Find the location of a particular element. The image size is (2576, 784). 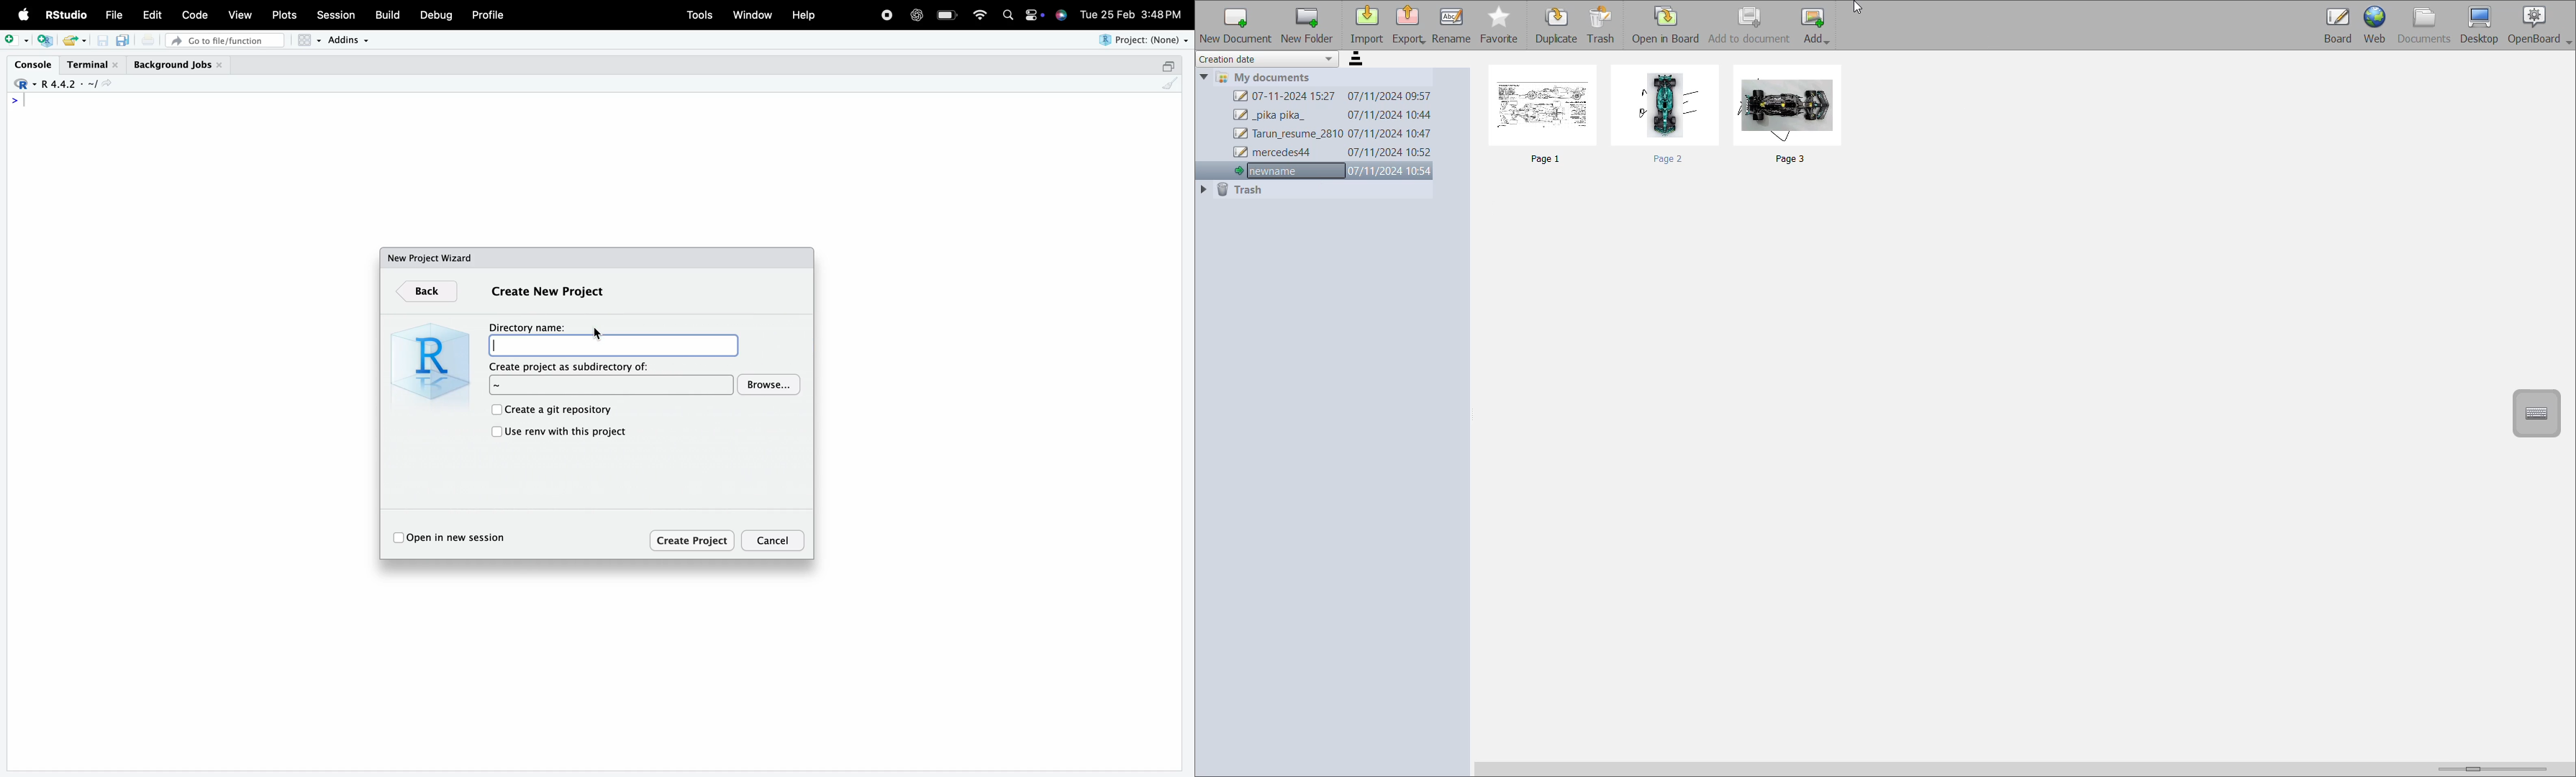

open recent files is located at coordinates (84, 41).